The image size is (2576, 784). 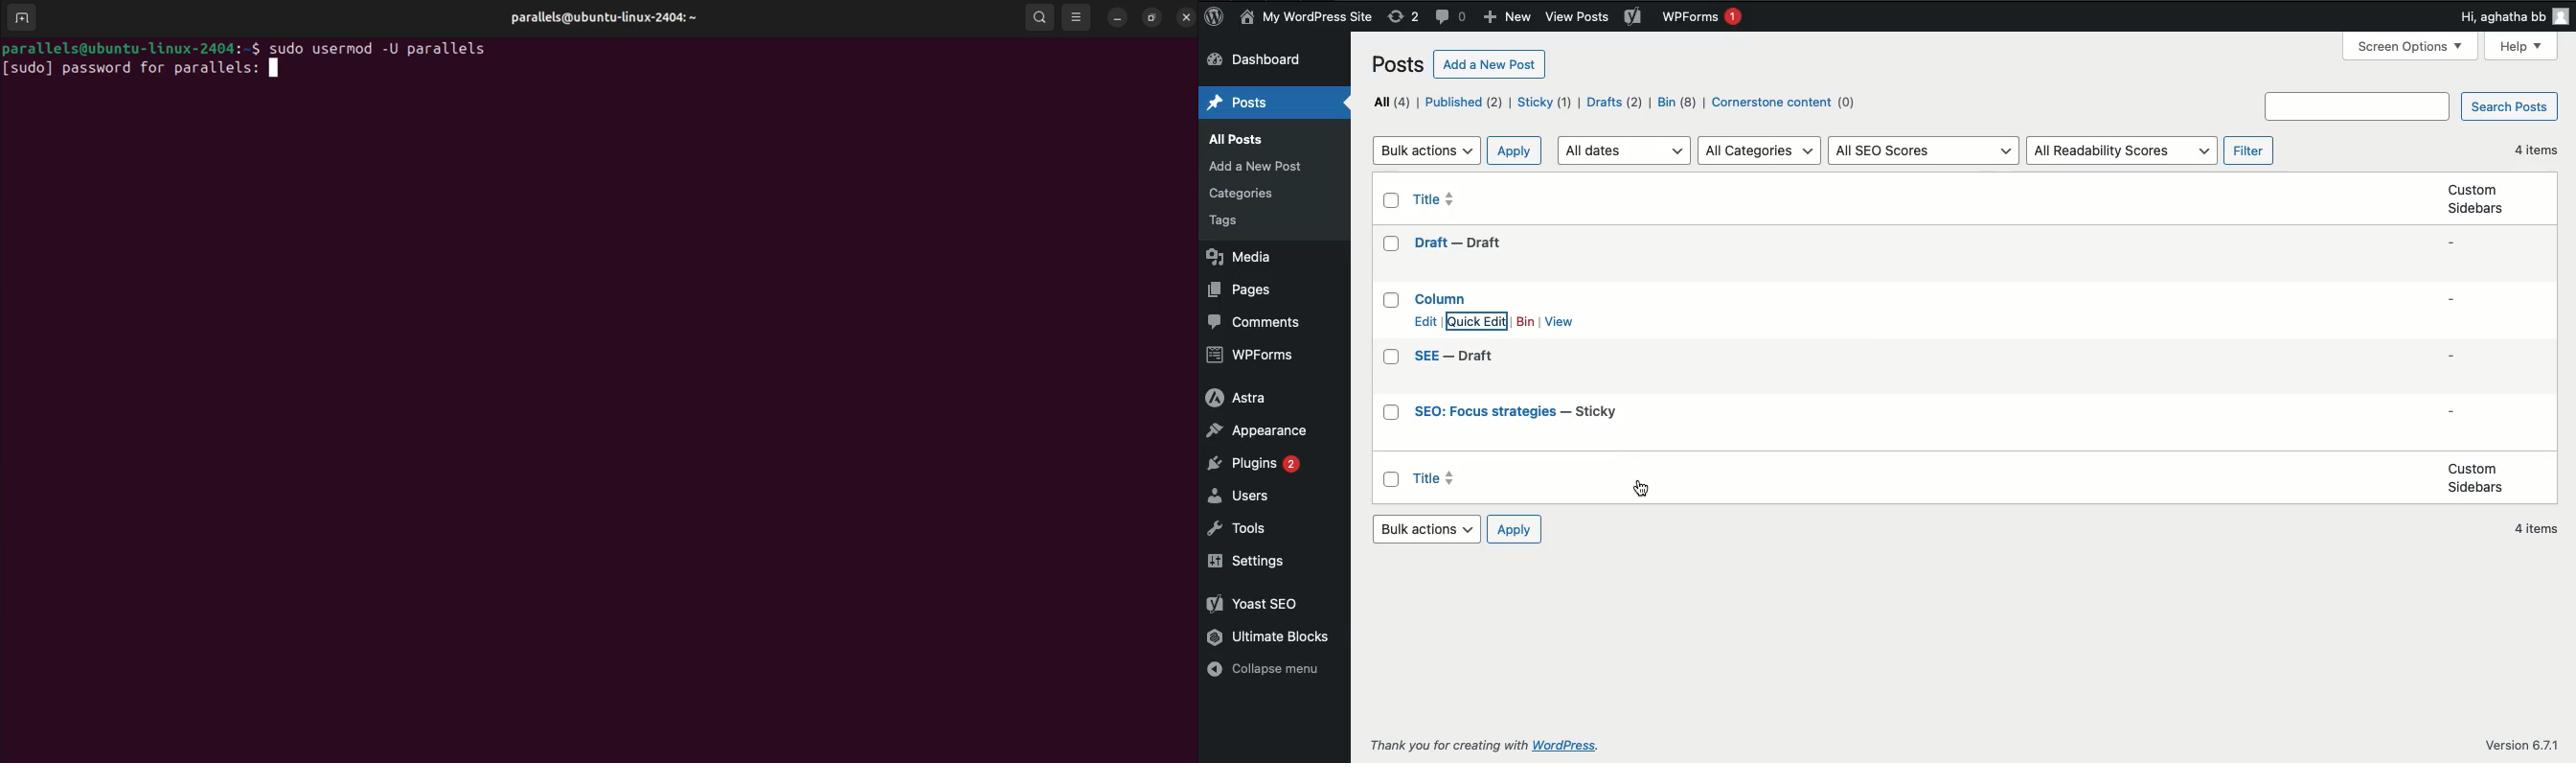 What do you see at coordinates (1425, 321) in the screenshot?
I see `Edit` at bounding box center [1425, 321].